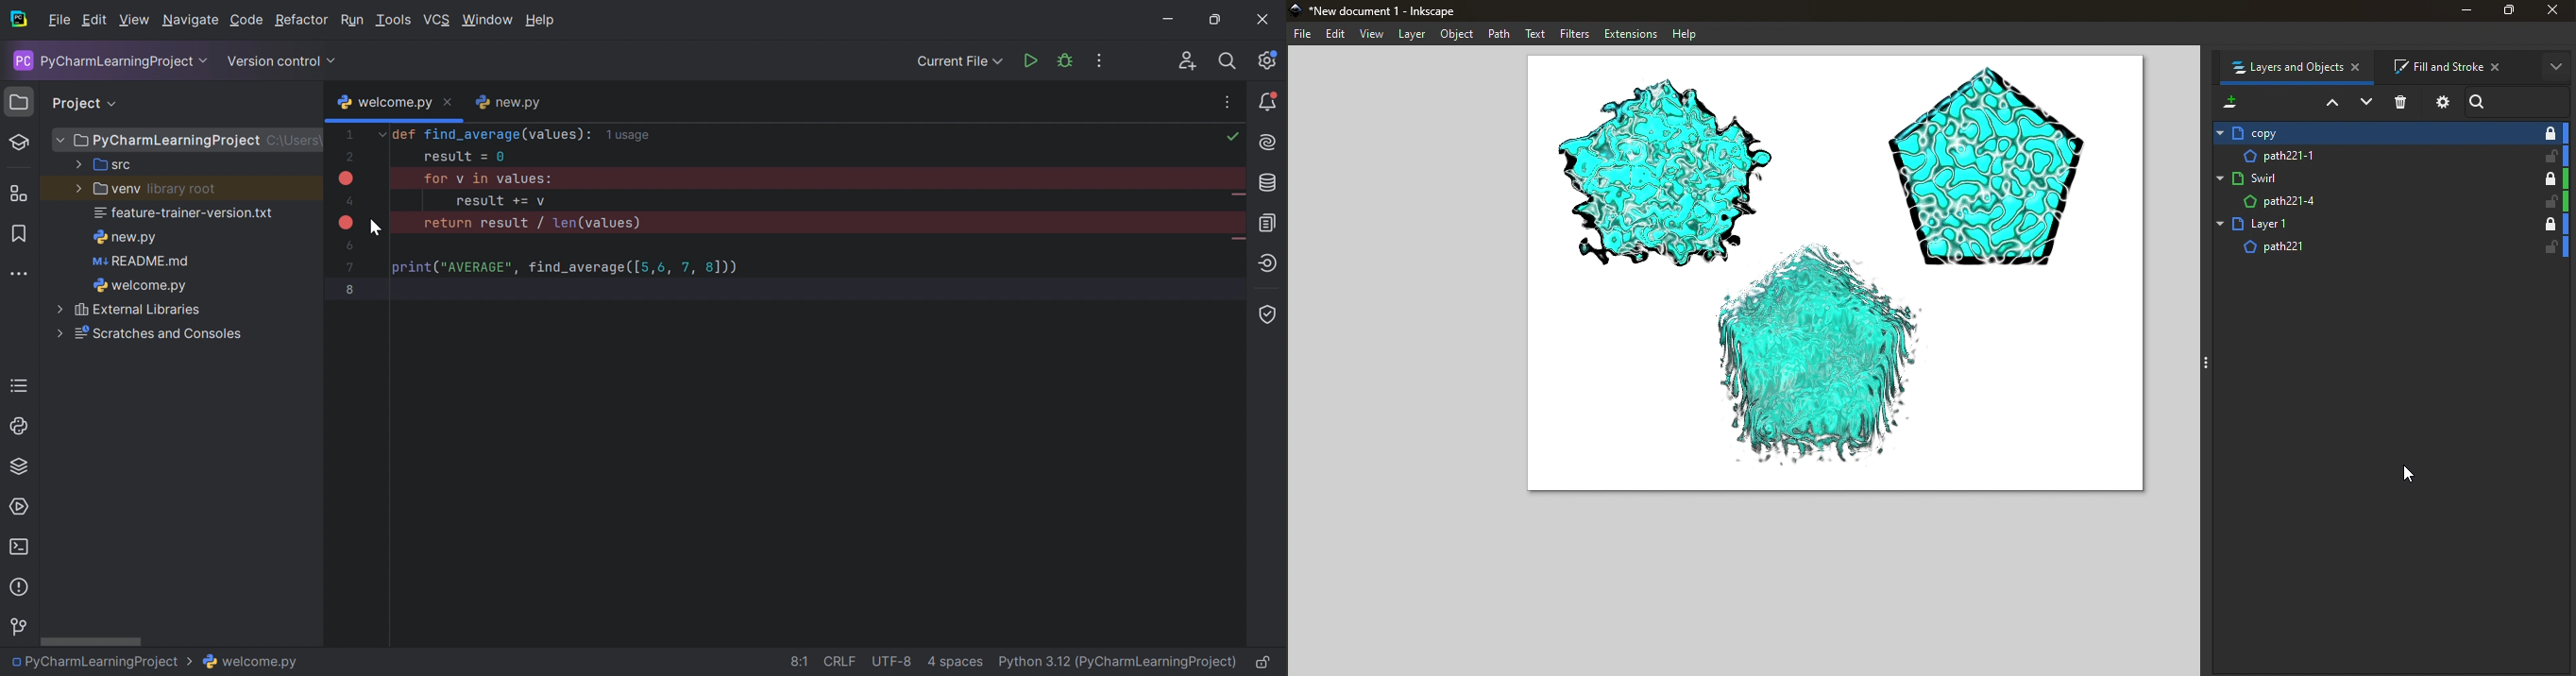 The width and height of the screenshot is (2576, 700). I want to click on Cursor, so click(2411, 474).